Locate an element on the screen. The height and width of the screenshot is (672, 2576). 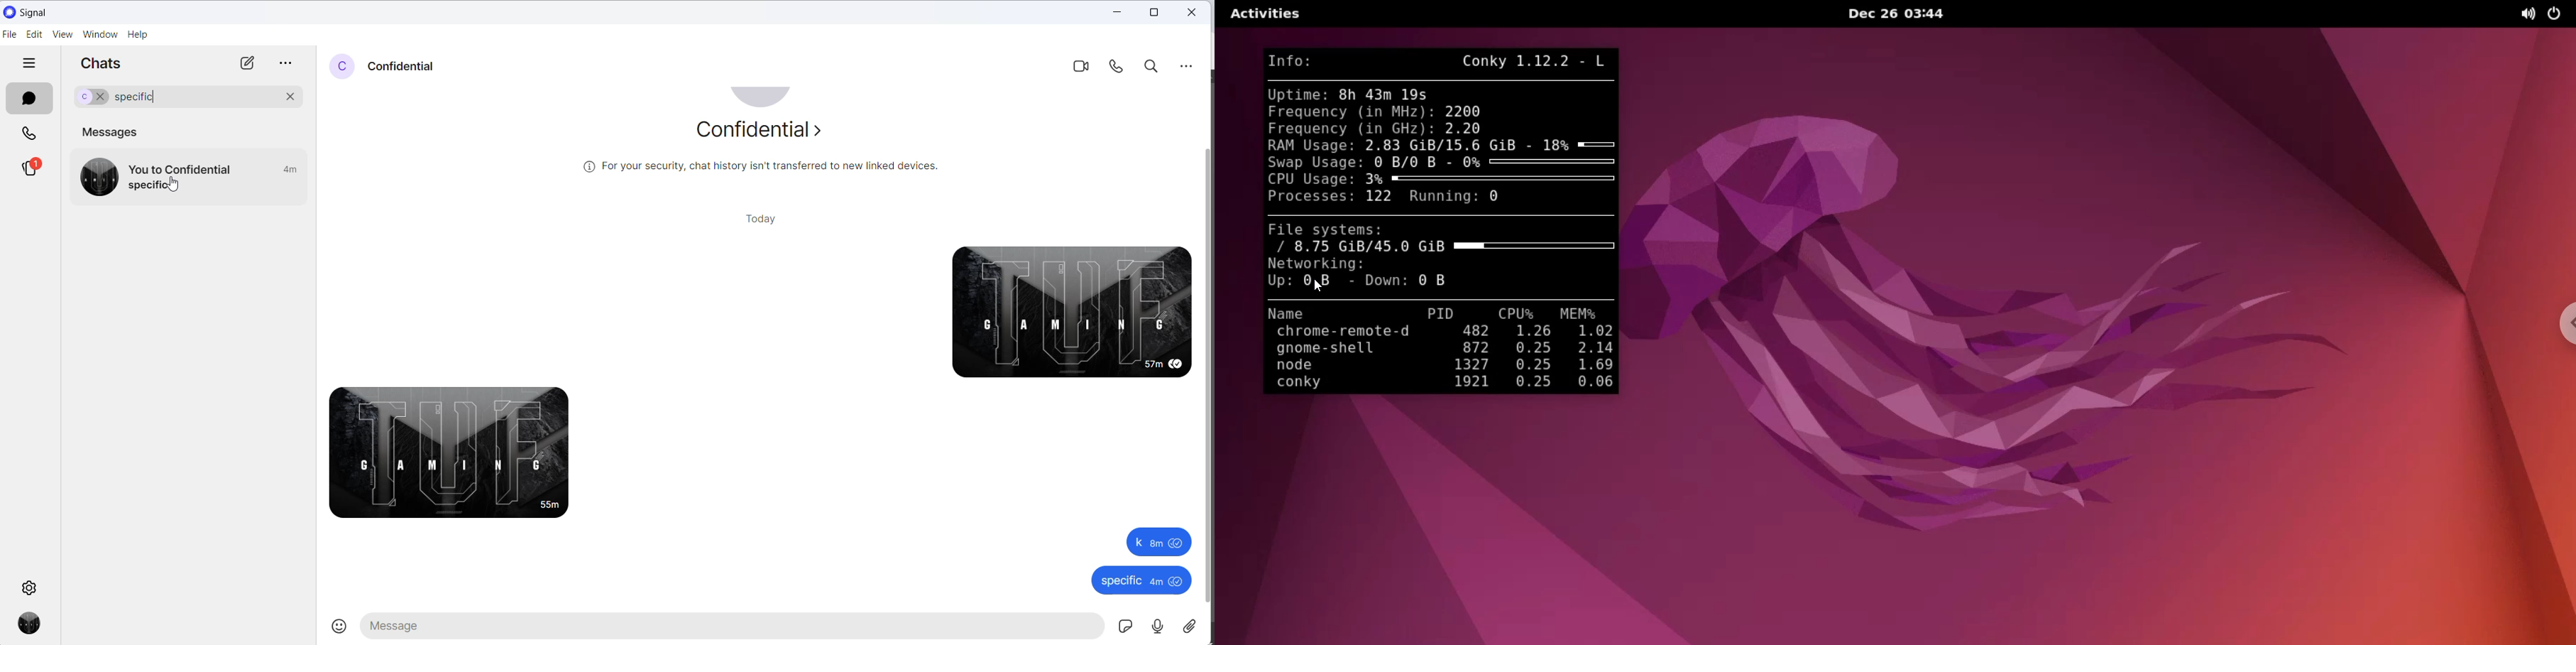
chats is located at coordinates (29, 98).